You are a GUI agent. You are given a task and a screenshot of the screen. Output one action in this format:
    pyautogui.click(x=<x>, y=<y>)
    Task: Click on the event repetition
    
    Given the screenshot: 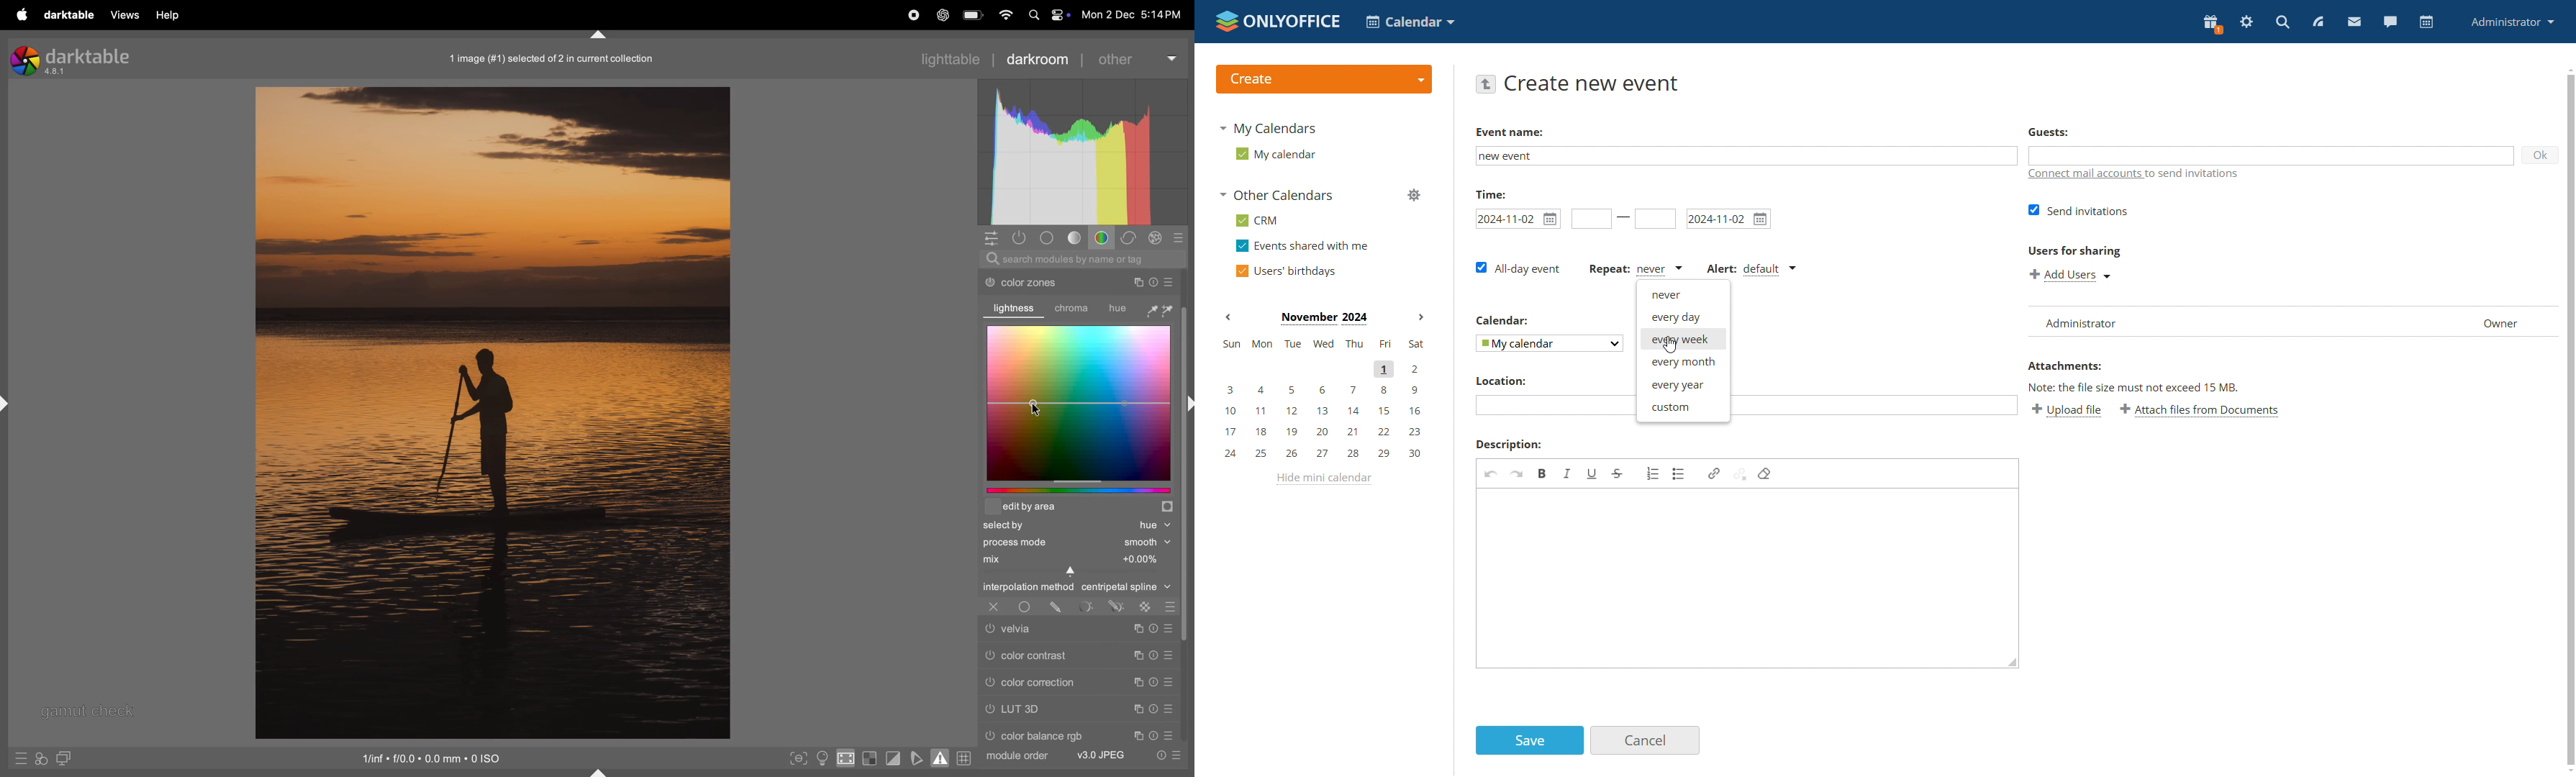 What is the action you would take?
    pyautogui.click(x=1633, y=268)
    